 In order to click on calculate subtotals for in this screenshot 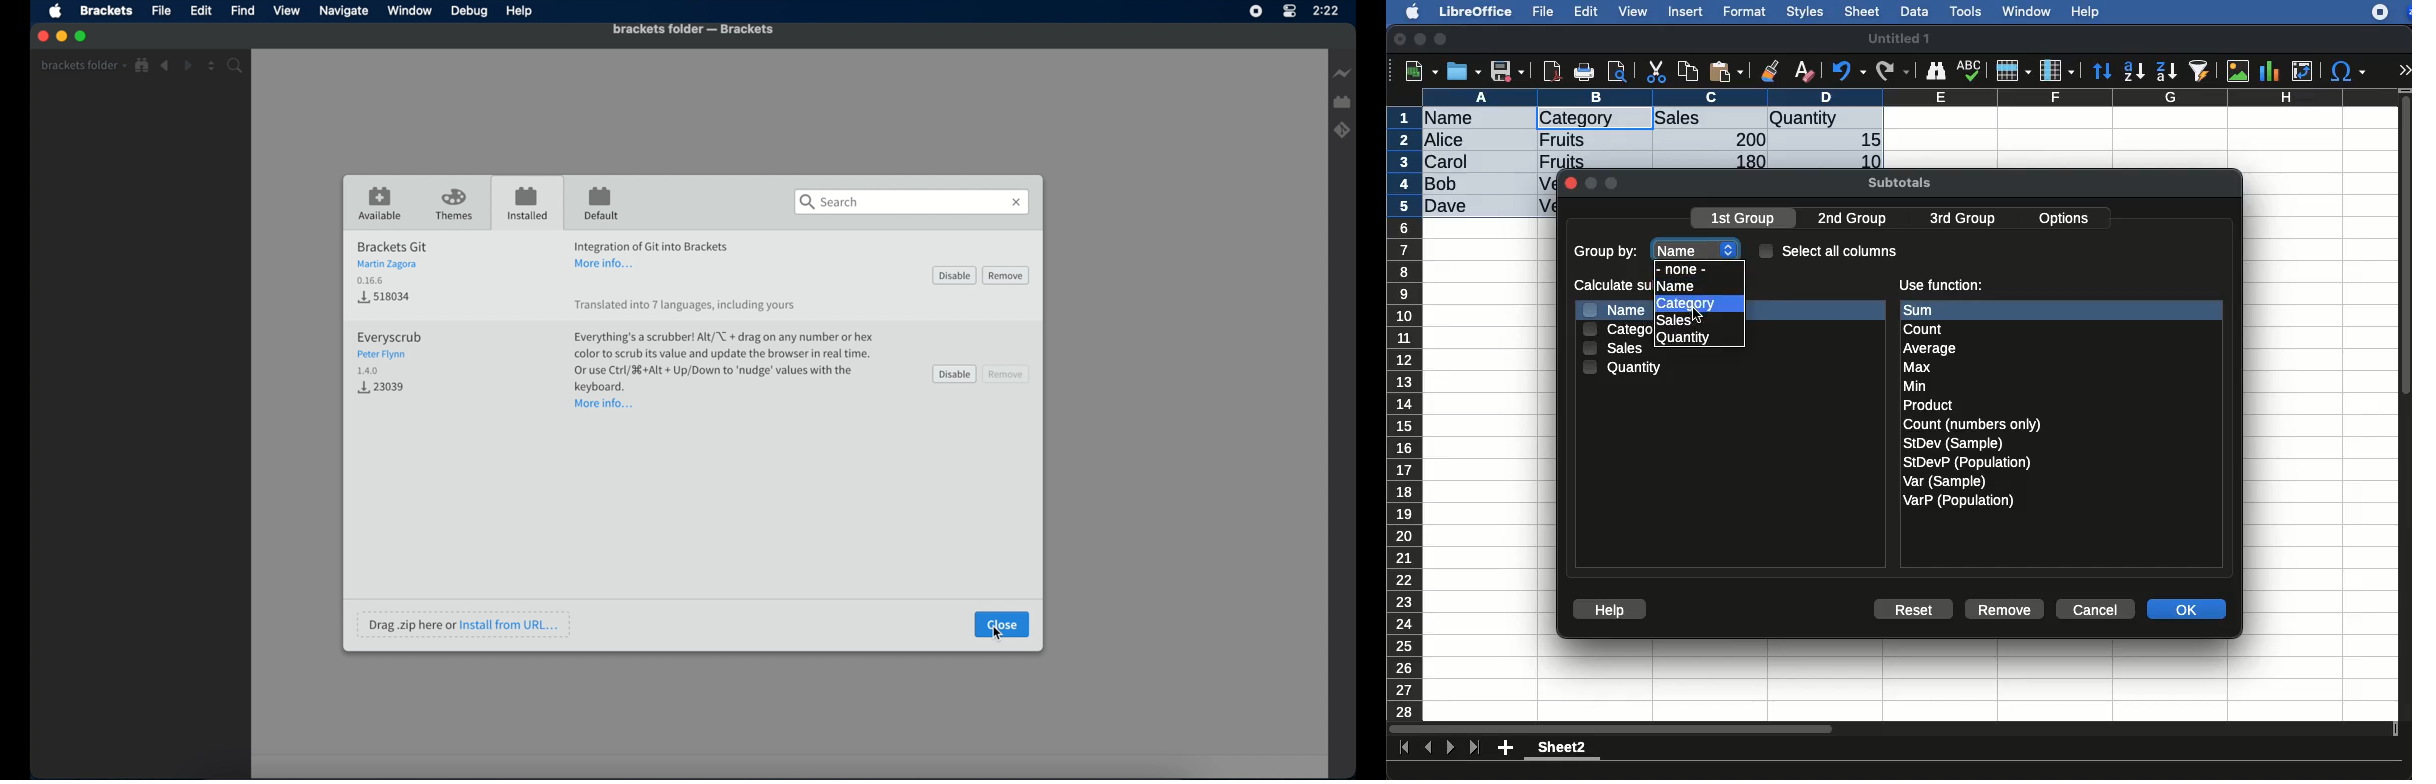, I will do `click(1608, 284)`.